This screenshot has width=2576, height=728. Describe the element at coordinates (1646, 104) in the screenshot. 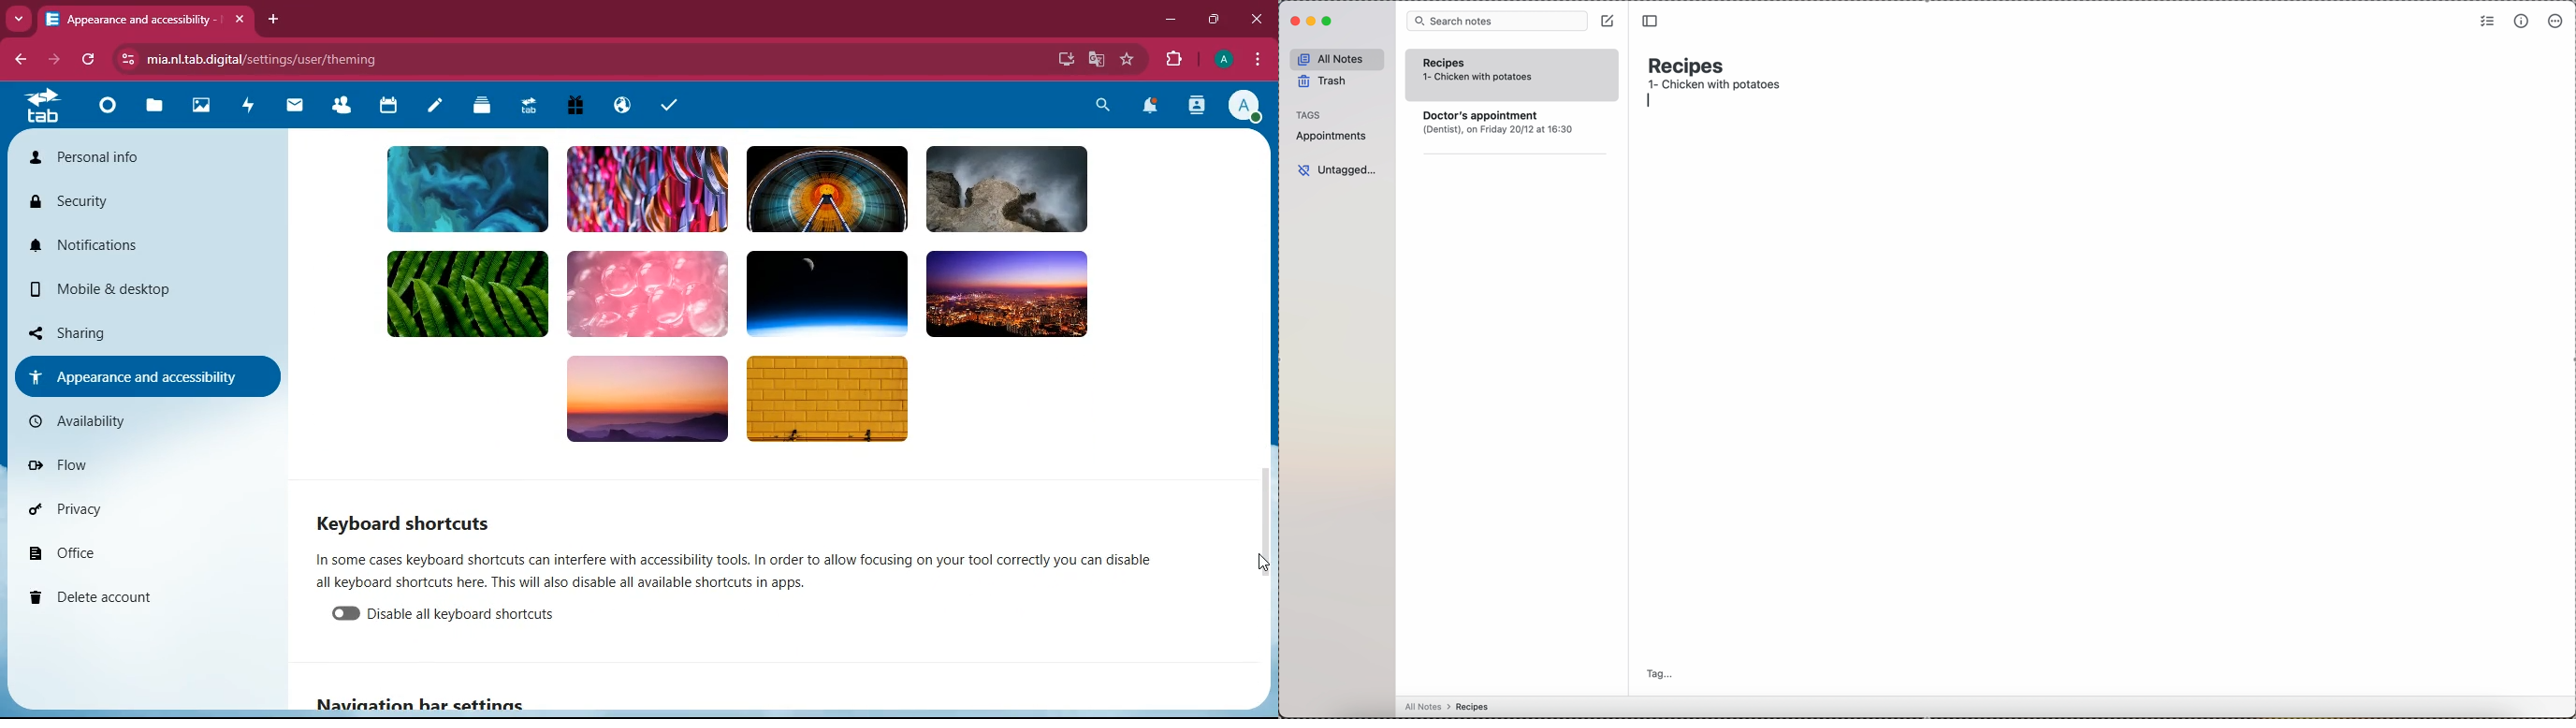

I see `enter` at that location.